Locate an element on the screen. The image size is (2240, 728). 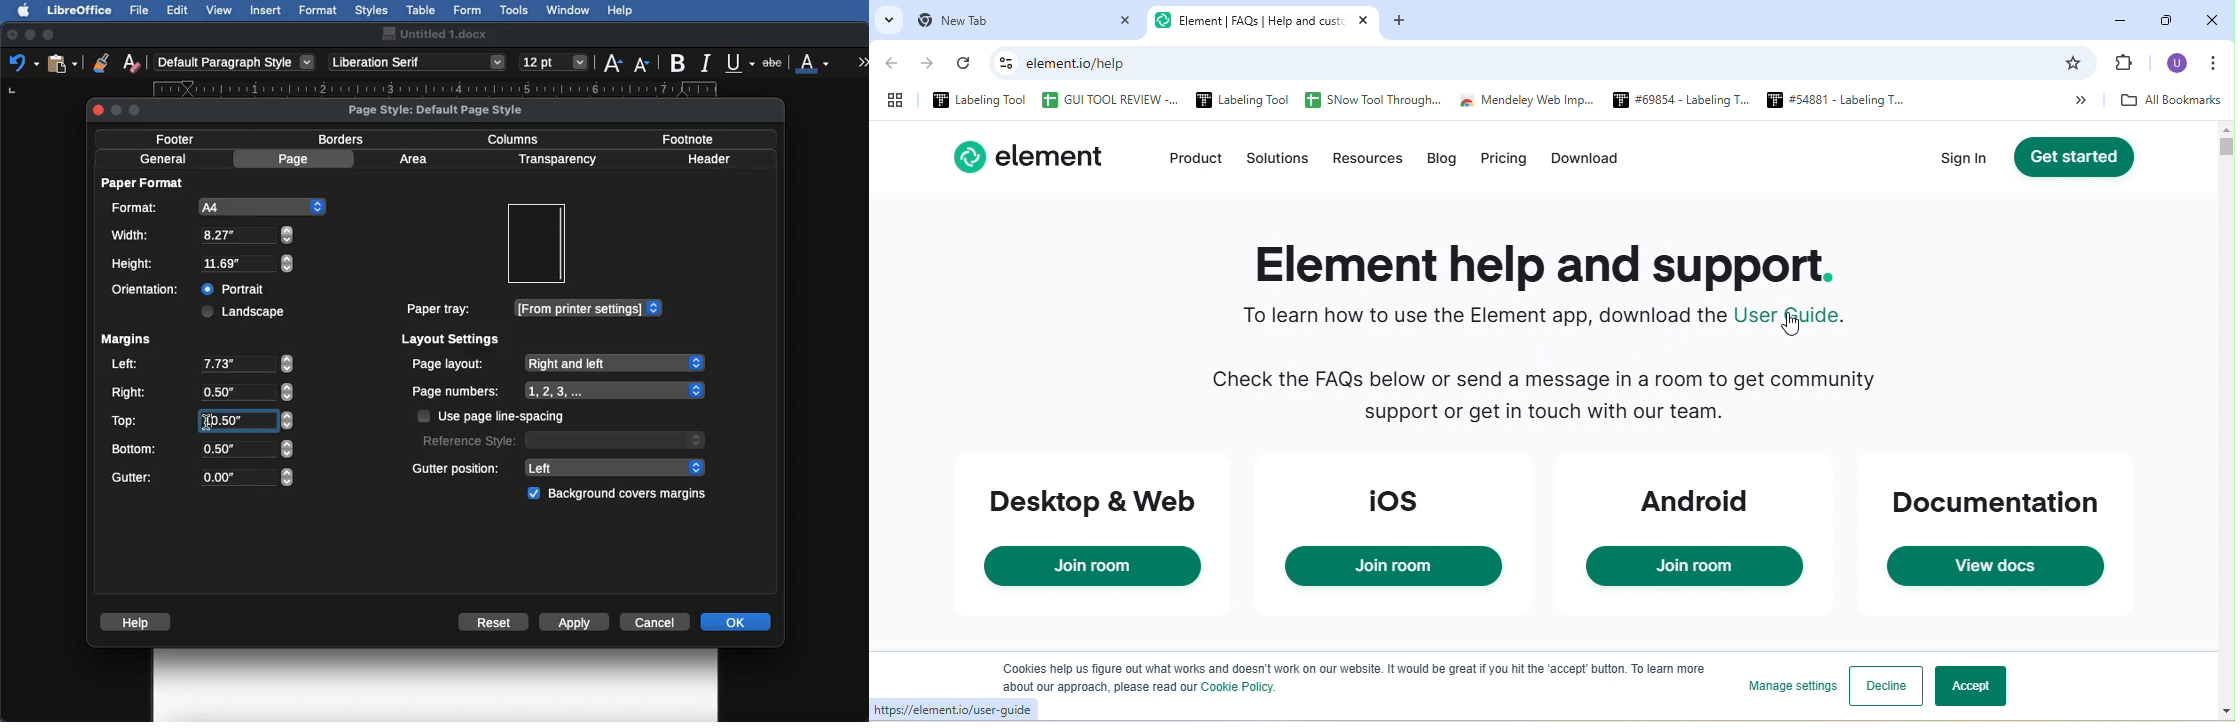
decline is located at coordinates (1883, 684).